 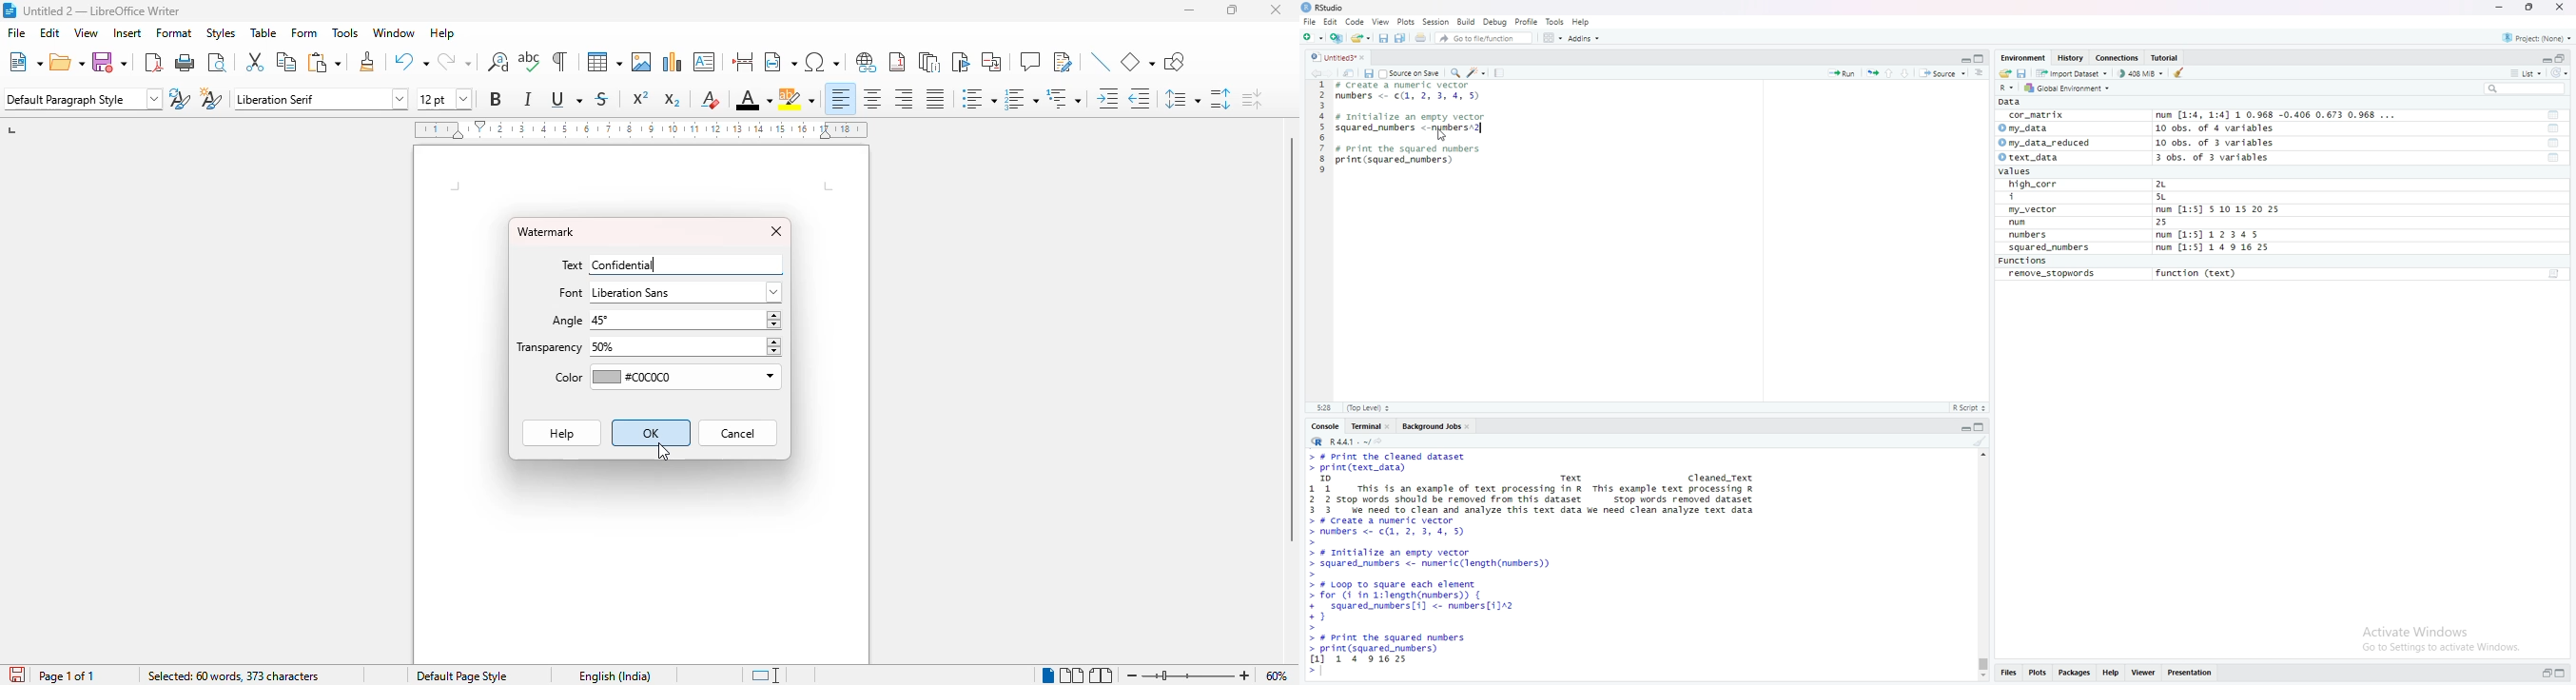 I want to click on Run, so click(x=1842, y=72).